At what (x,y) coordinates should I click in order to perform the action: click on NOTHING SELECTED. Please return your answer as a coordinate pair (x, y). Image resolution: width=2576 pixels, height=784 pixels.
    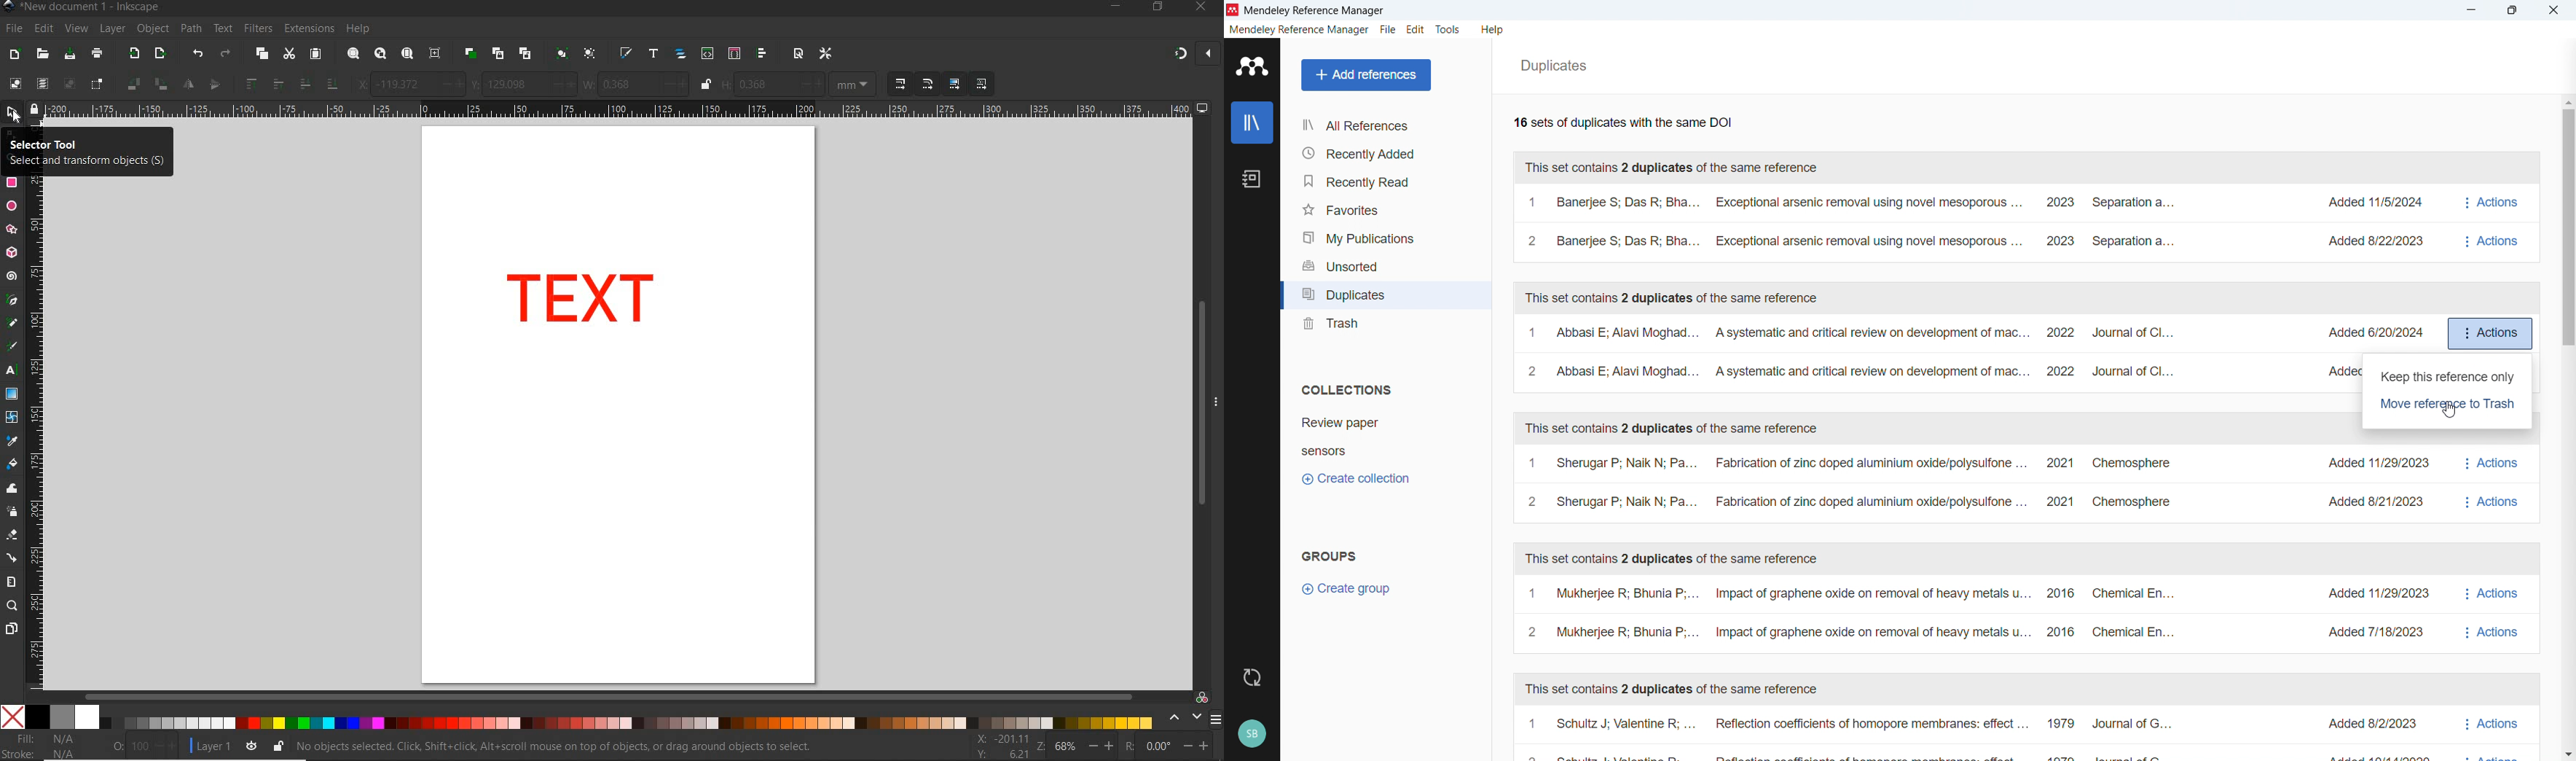
    Looking at the image, I should click on (146, 749).